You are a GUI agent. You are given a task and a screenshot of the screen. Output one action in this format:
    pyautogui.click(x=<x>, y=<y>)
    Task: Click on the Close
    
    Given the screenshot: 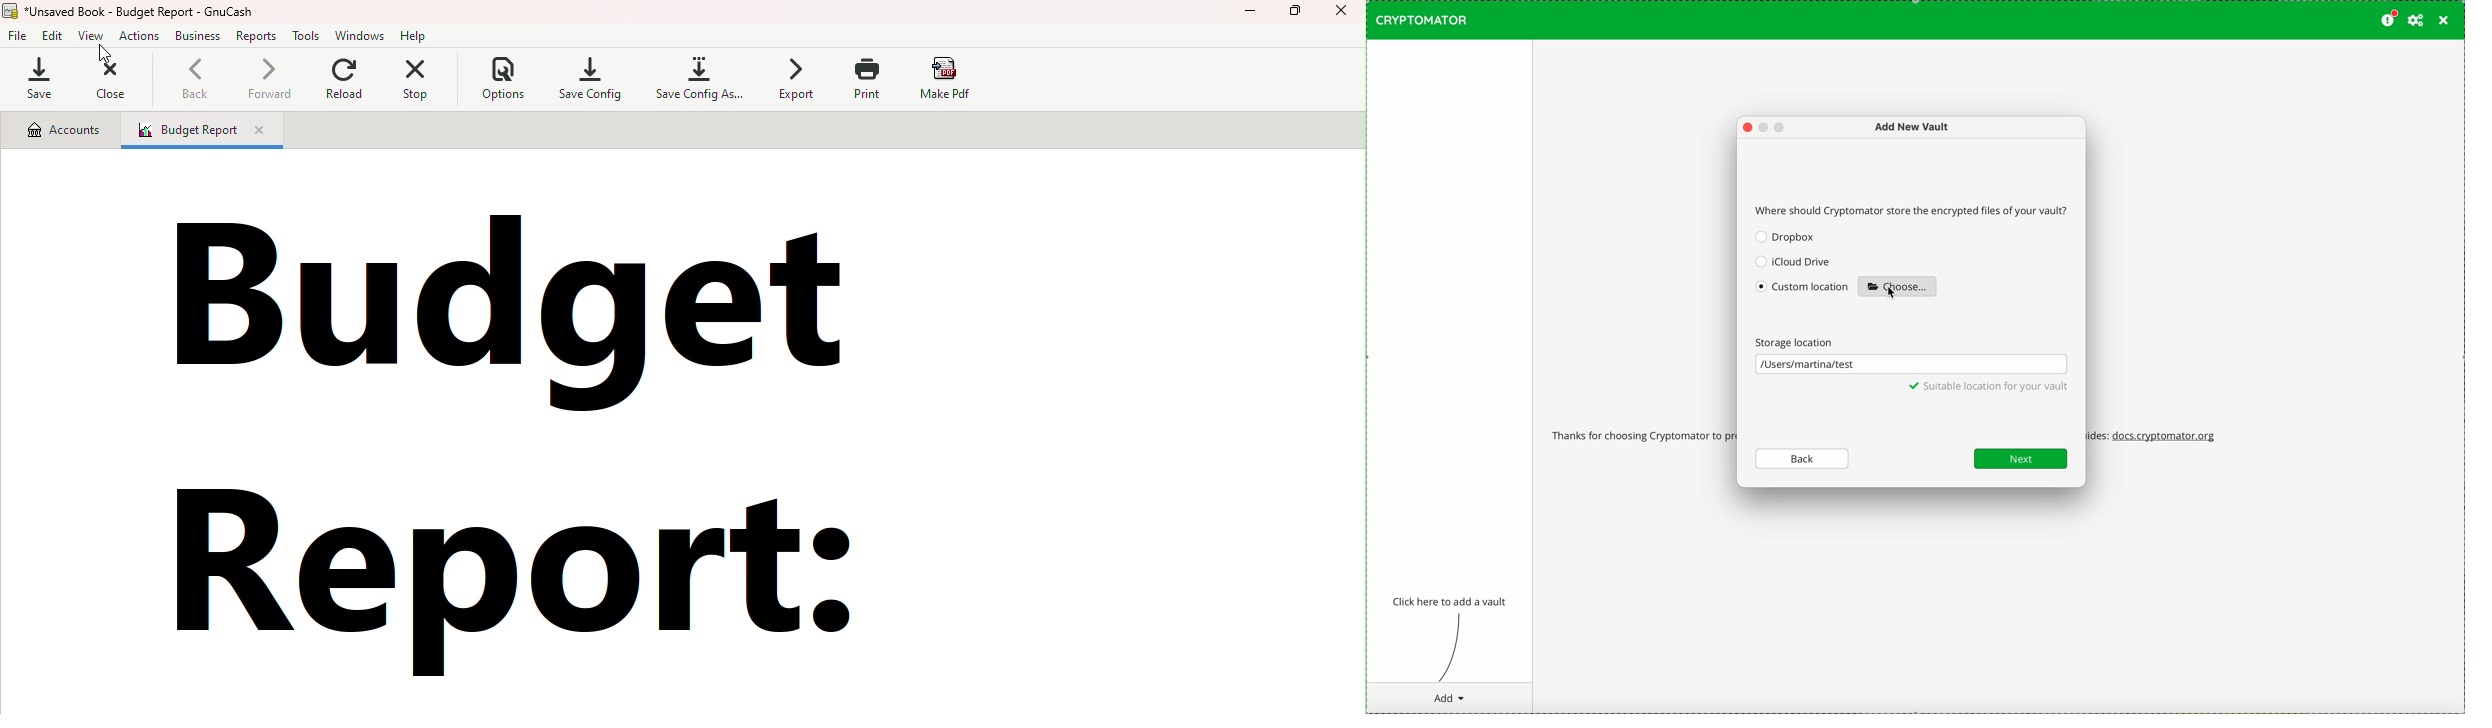 What is the action you would take?
    pyautogui.click(x=105, y=79)
    